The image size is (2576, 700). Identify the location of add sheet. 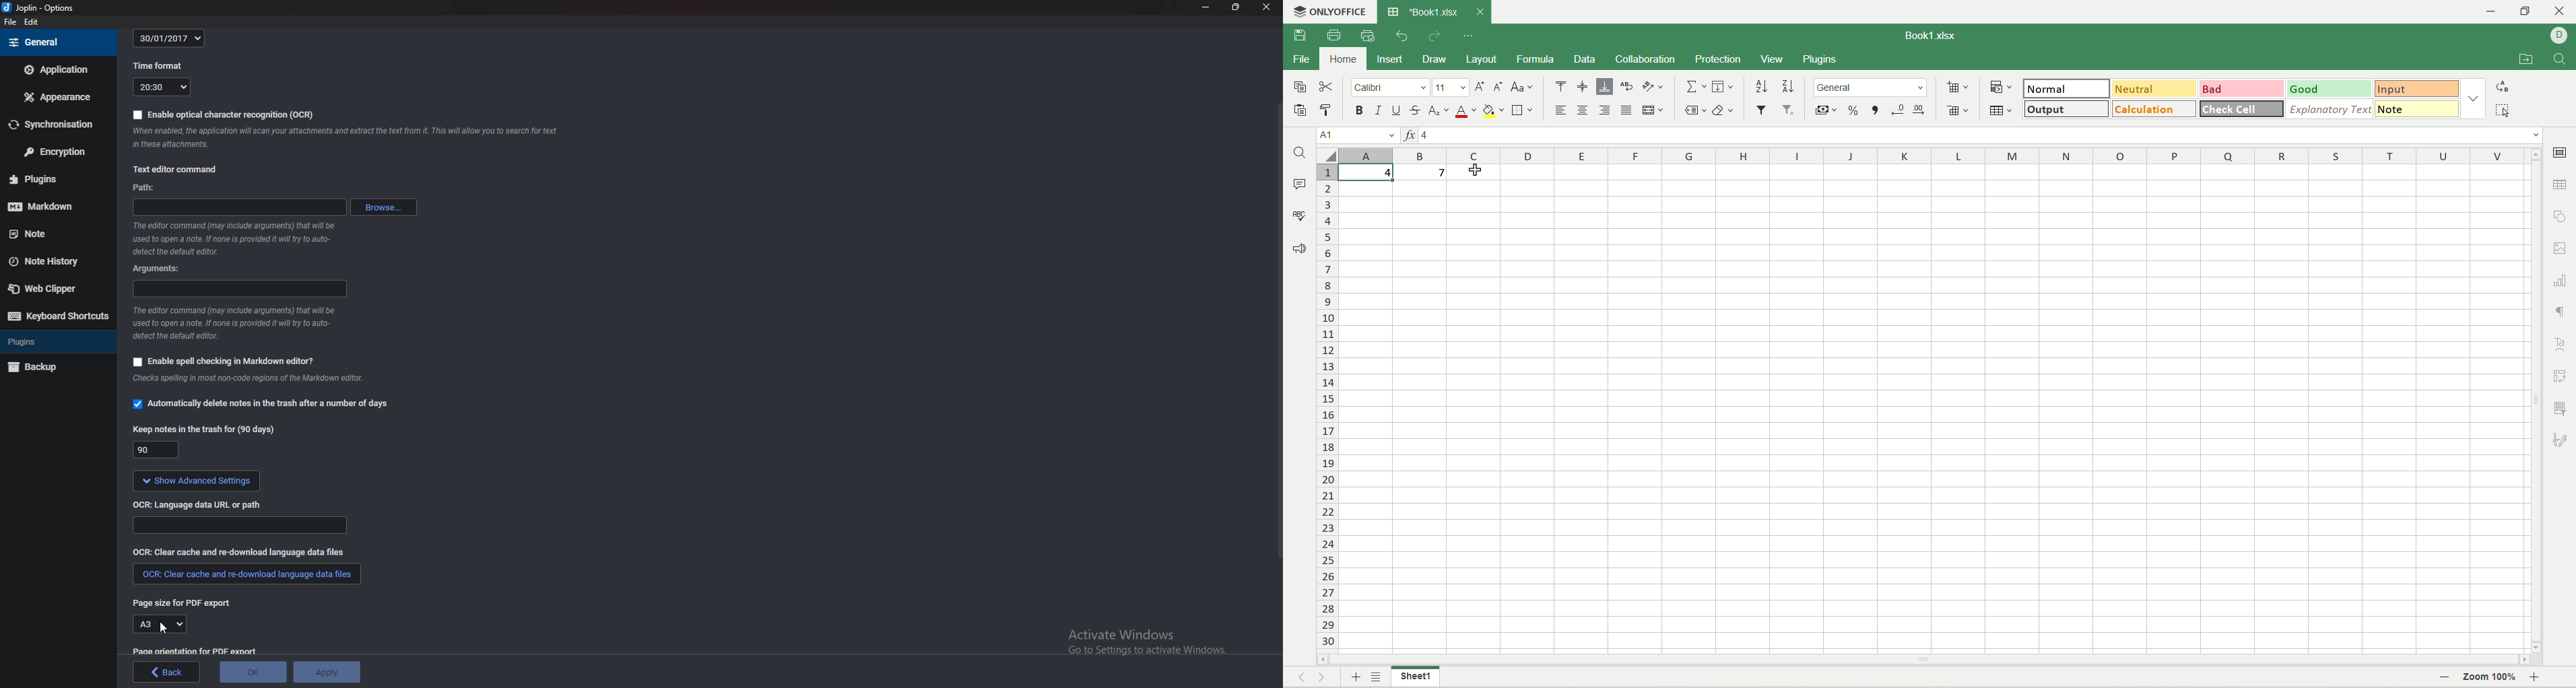
(1353, 677).